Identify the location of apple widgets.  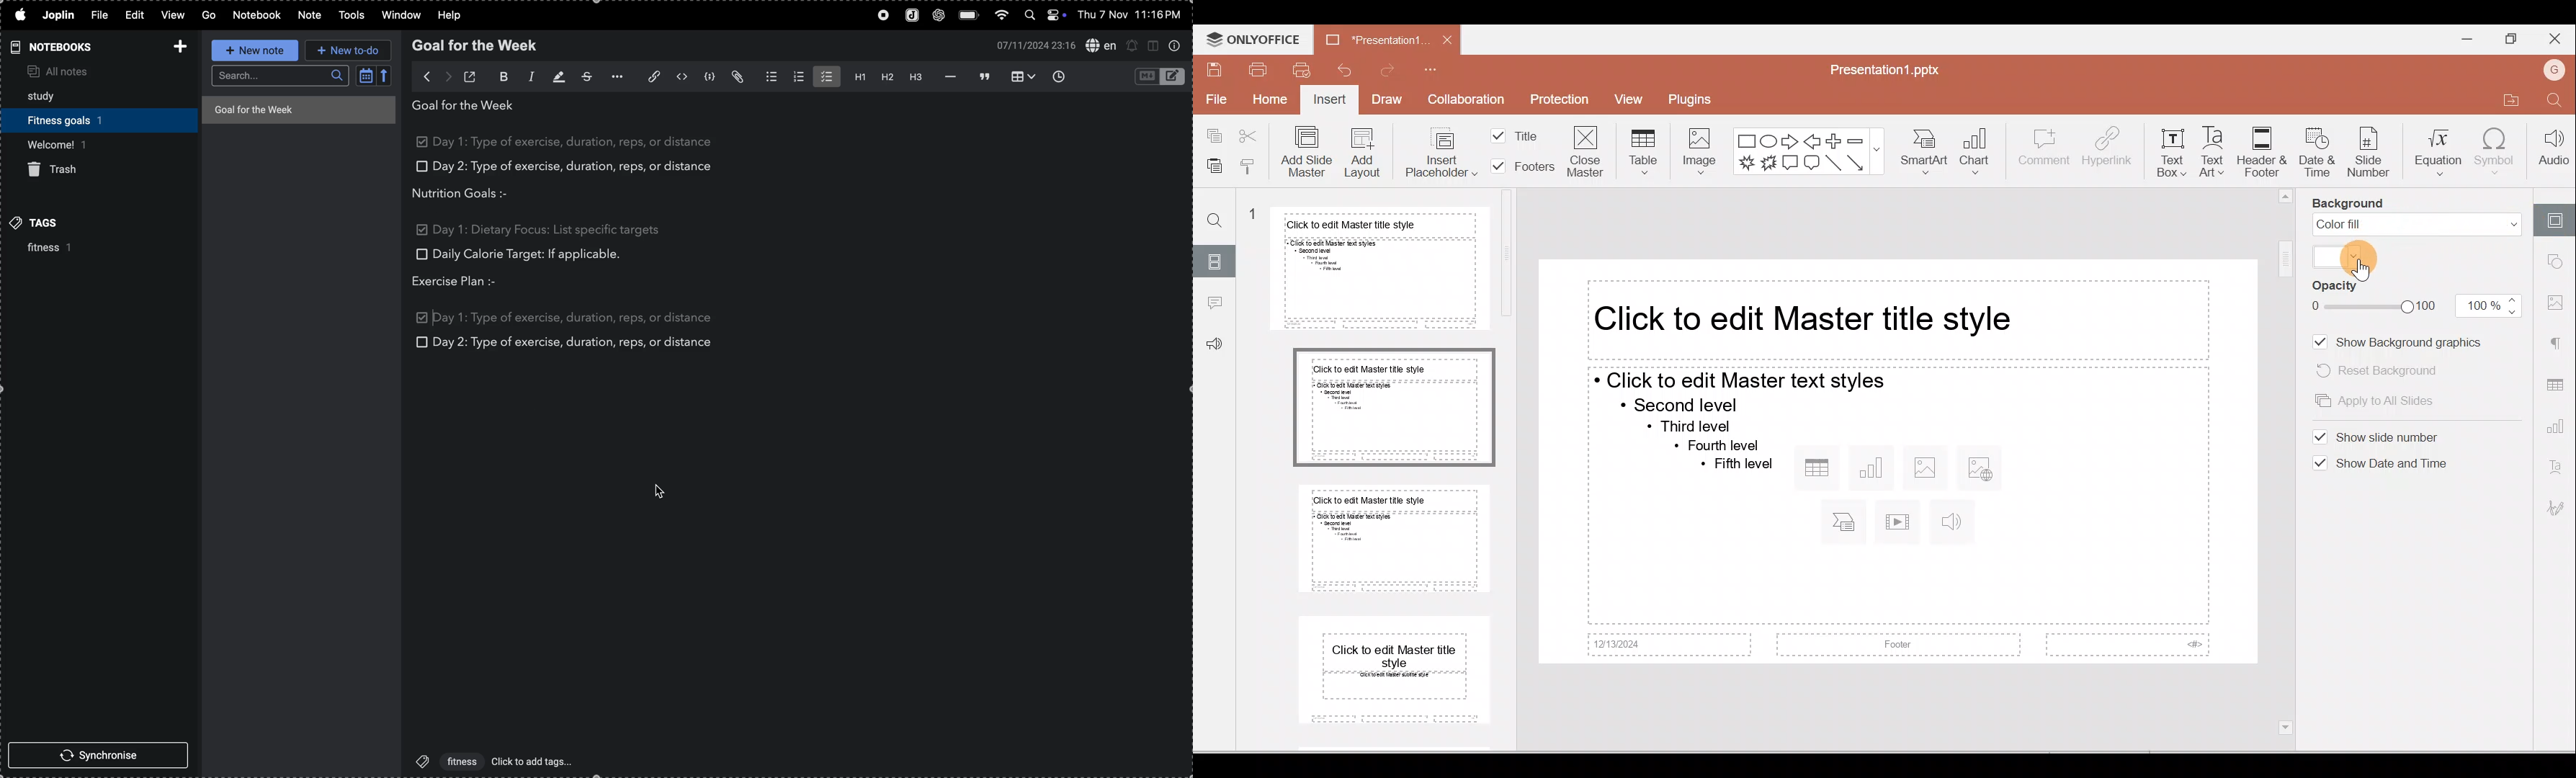
(1048, 15).